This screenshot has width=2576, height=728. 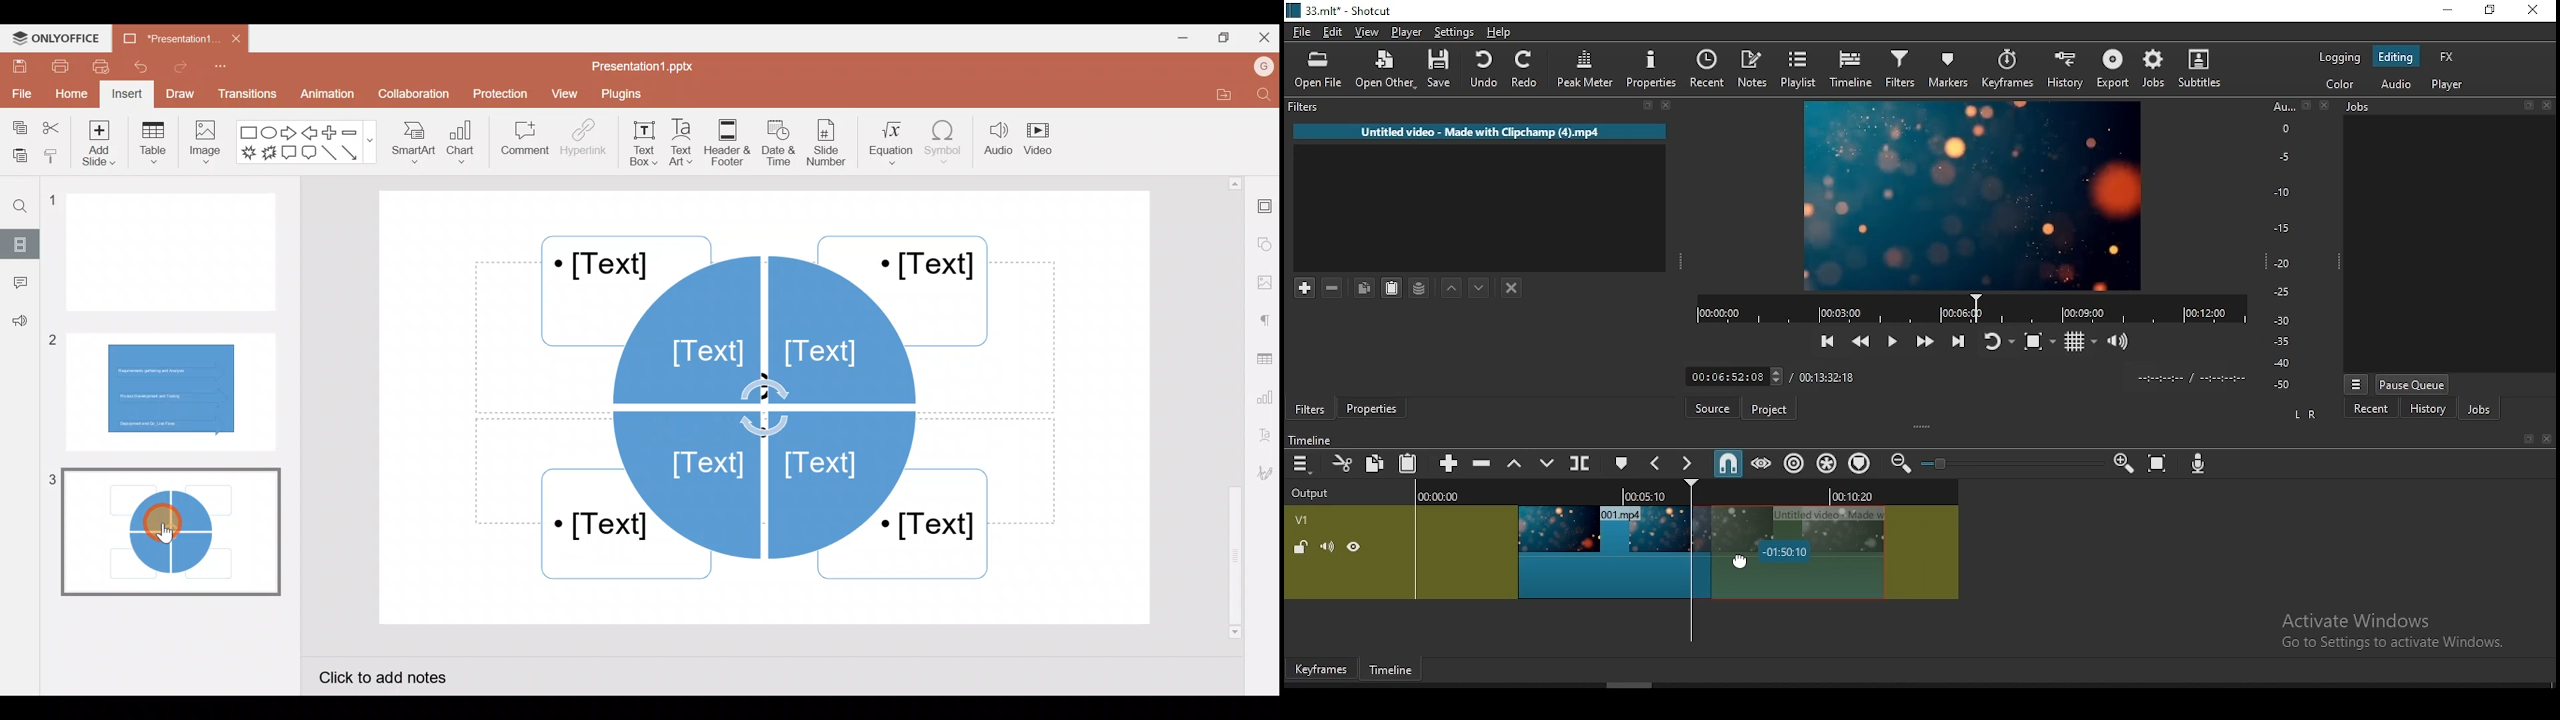 I want to click on split at playhead, so click(x=1583, y=465).